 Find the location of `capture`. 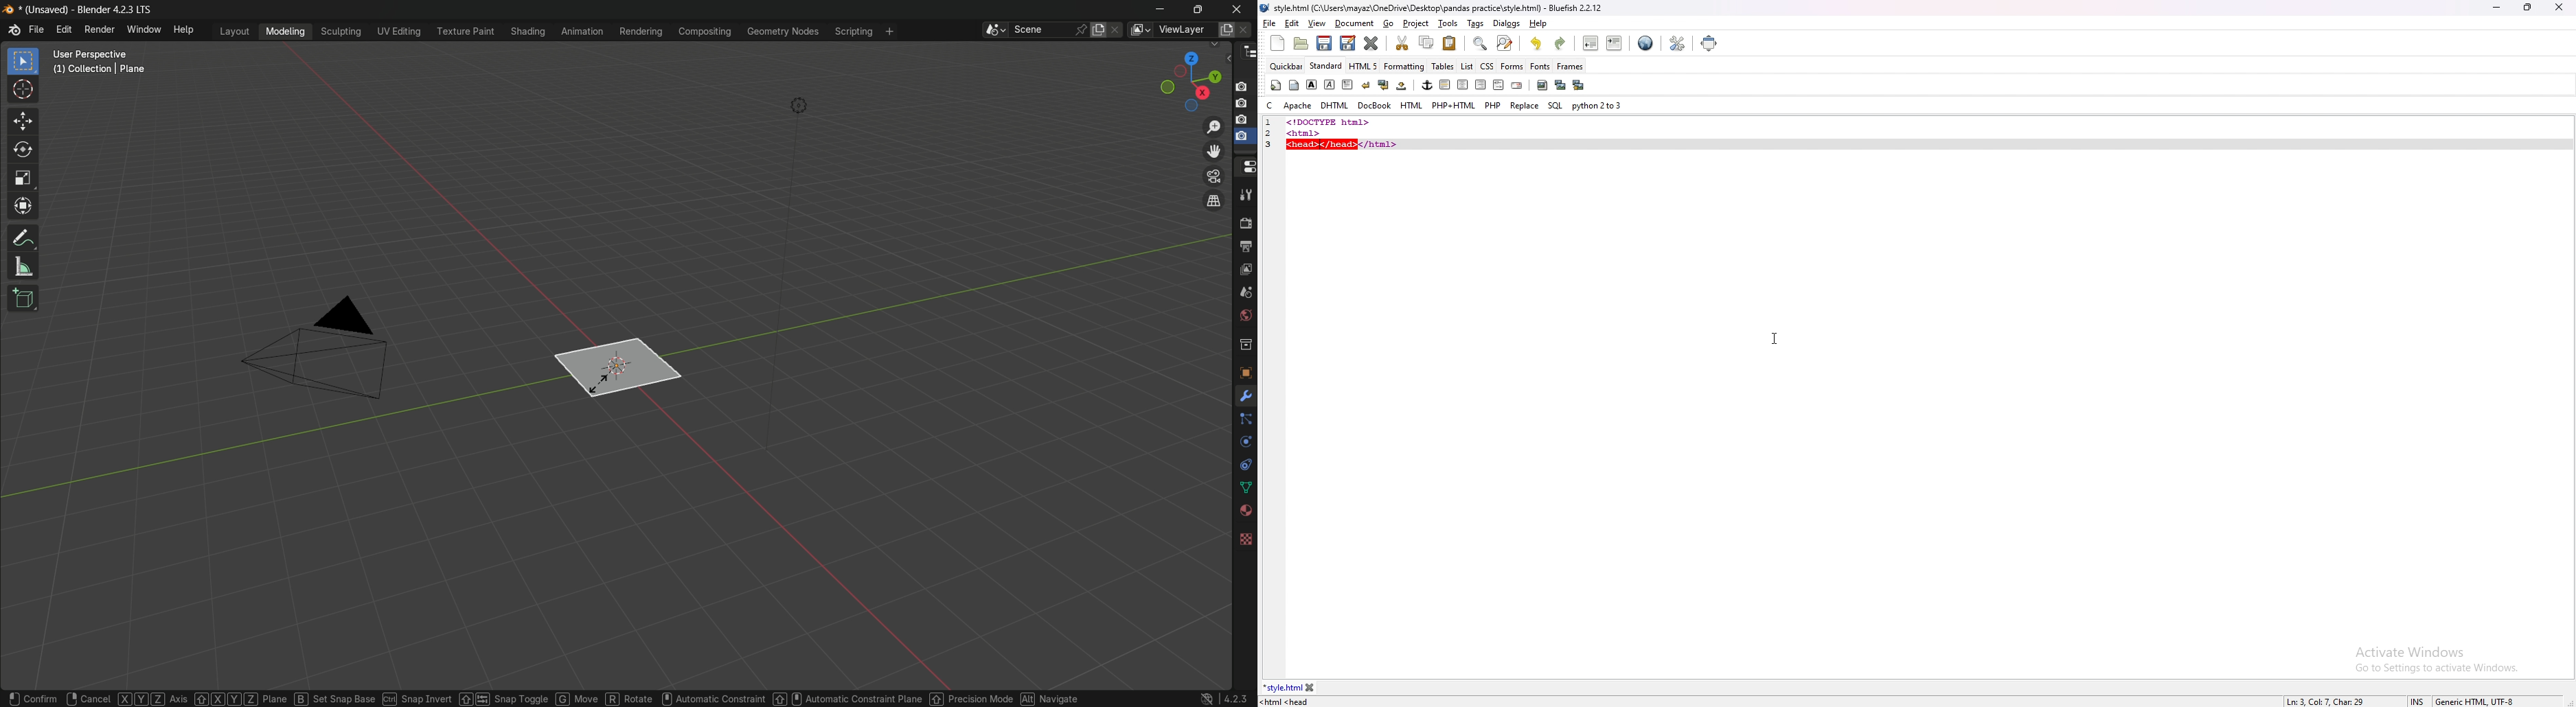

capture is located at coordinates (1243, 119).